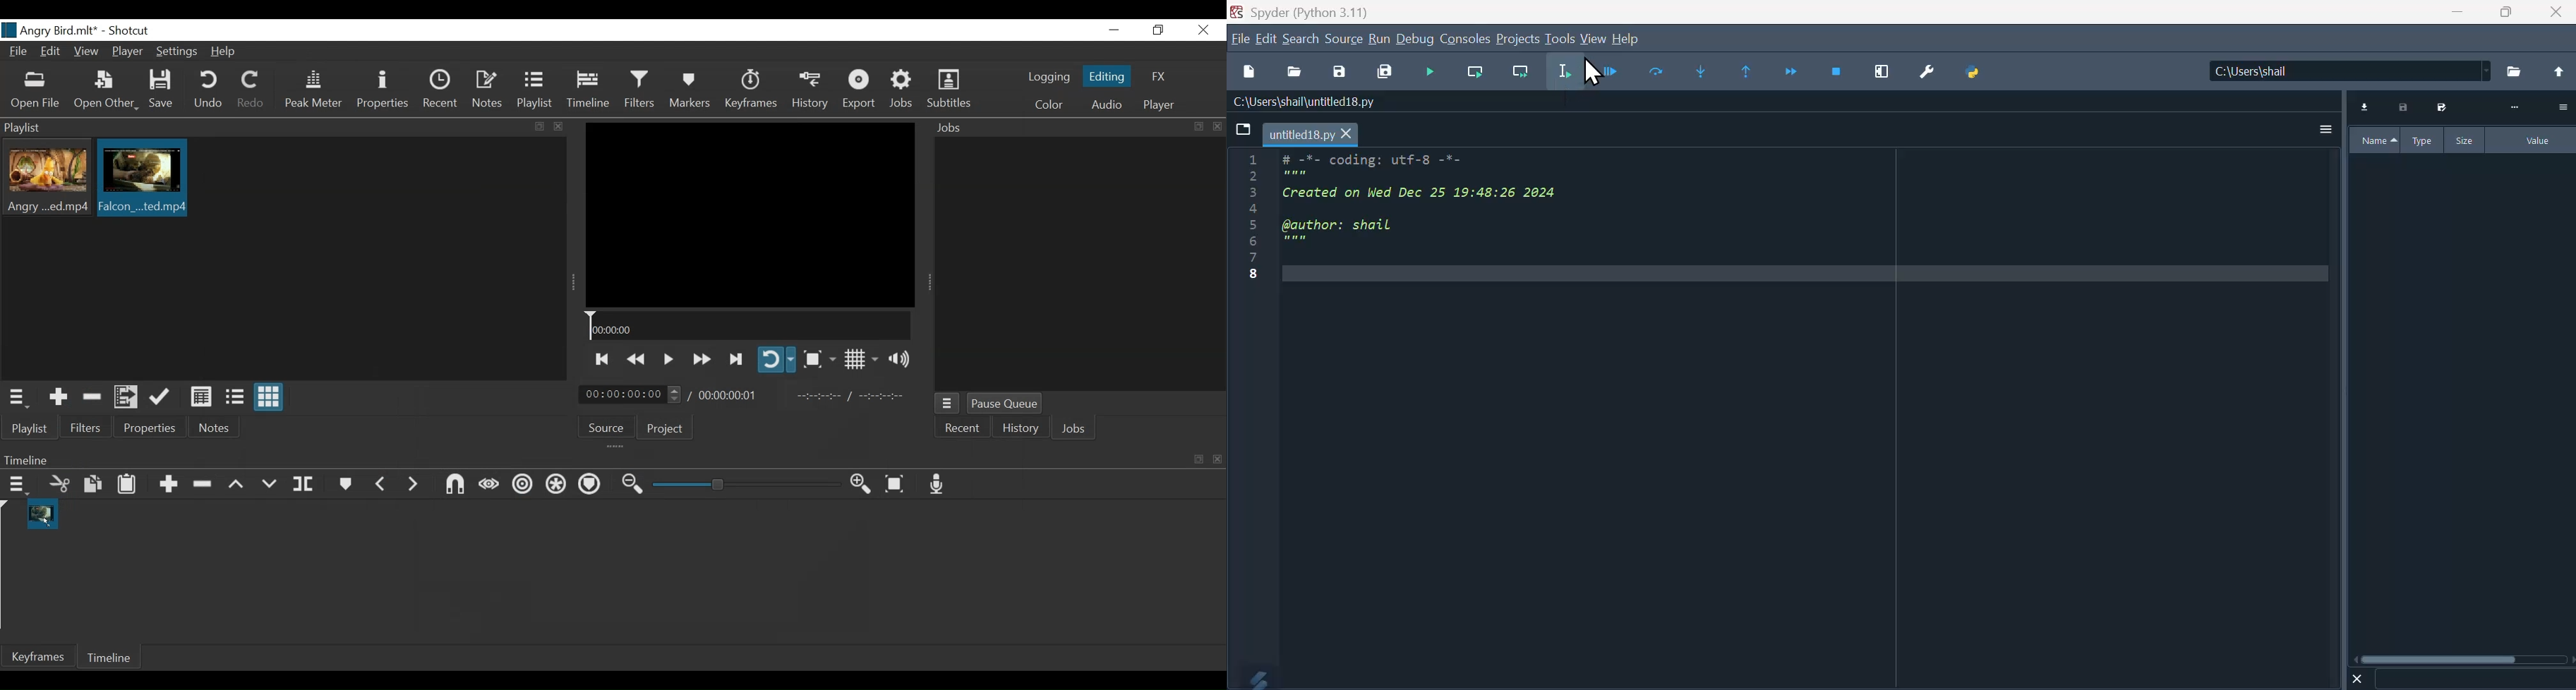  I want to click on Cut, so click(60, 485).